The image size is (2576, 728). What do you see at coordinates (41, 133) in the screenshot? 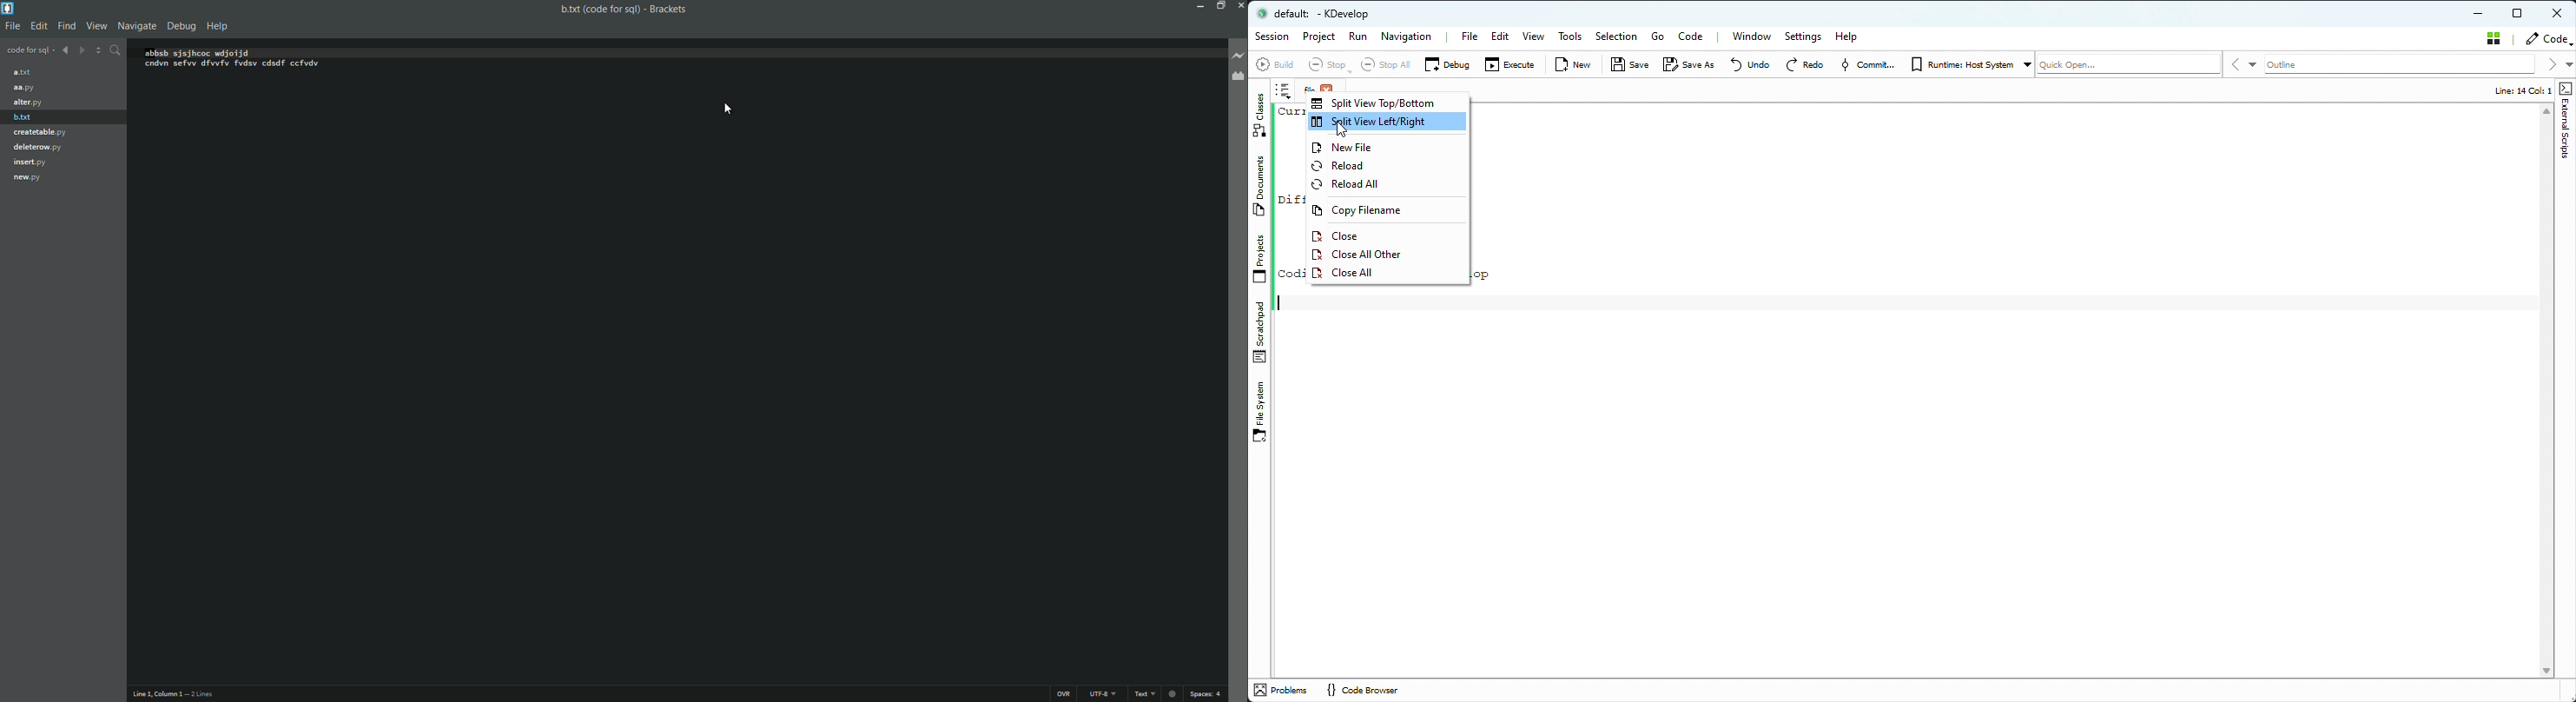
I see `createtable.py` at bounding box center [41, 133].